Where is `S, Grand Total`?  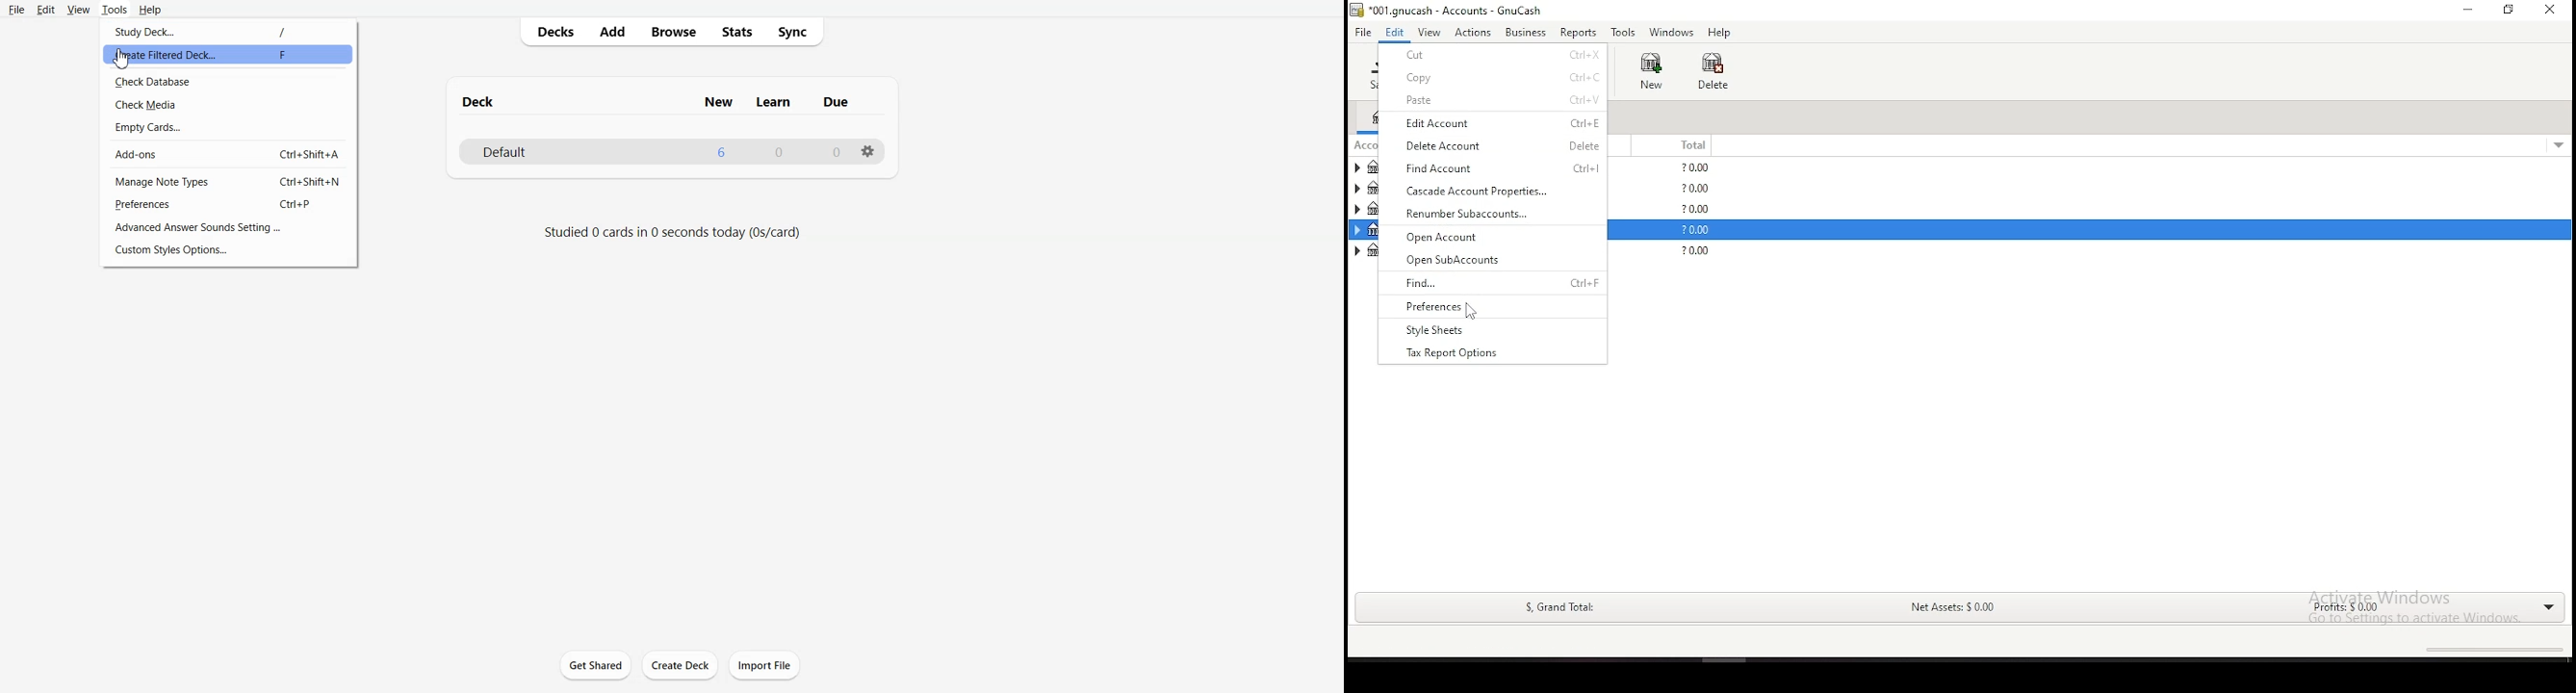
S, Grand Total is located at coordinates (1558, 607).